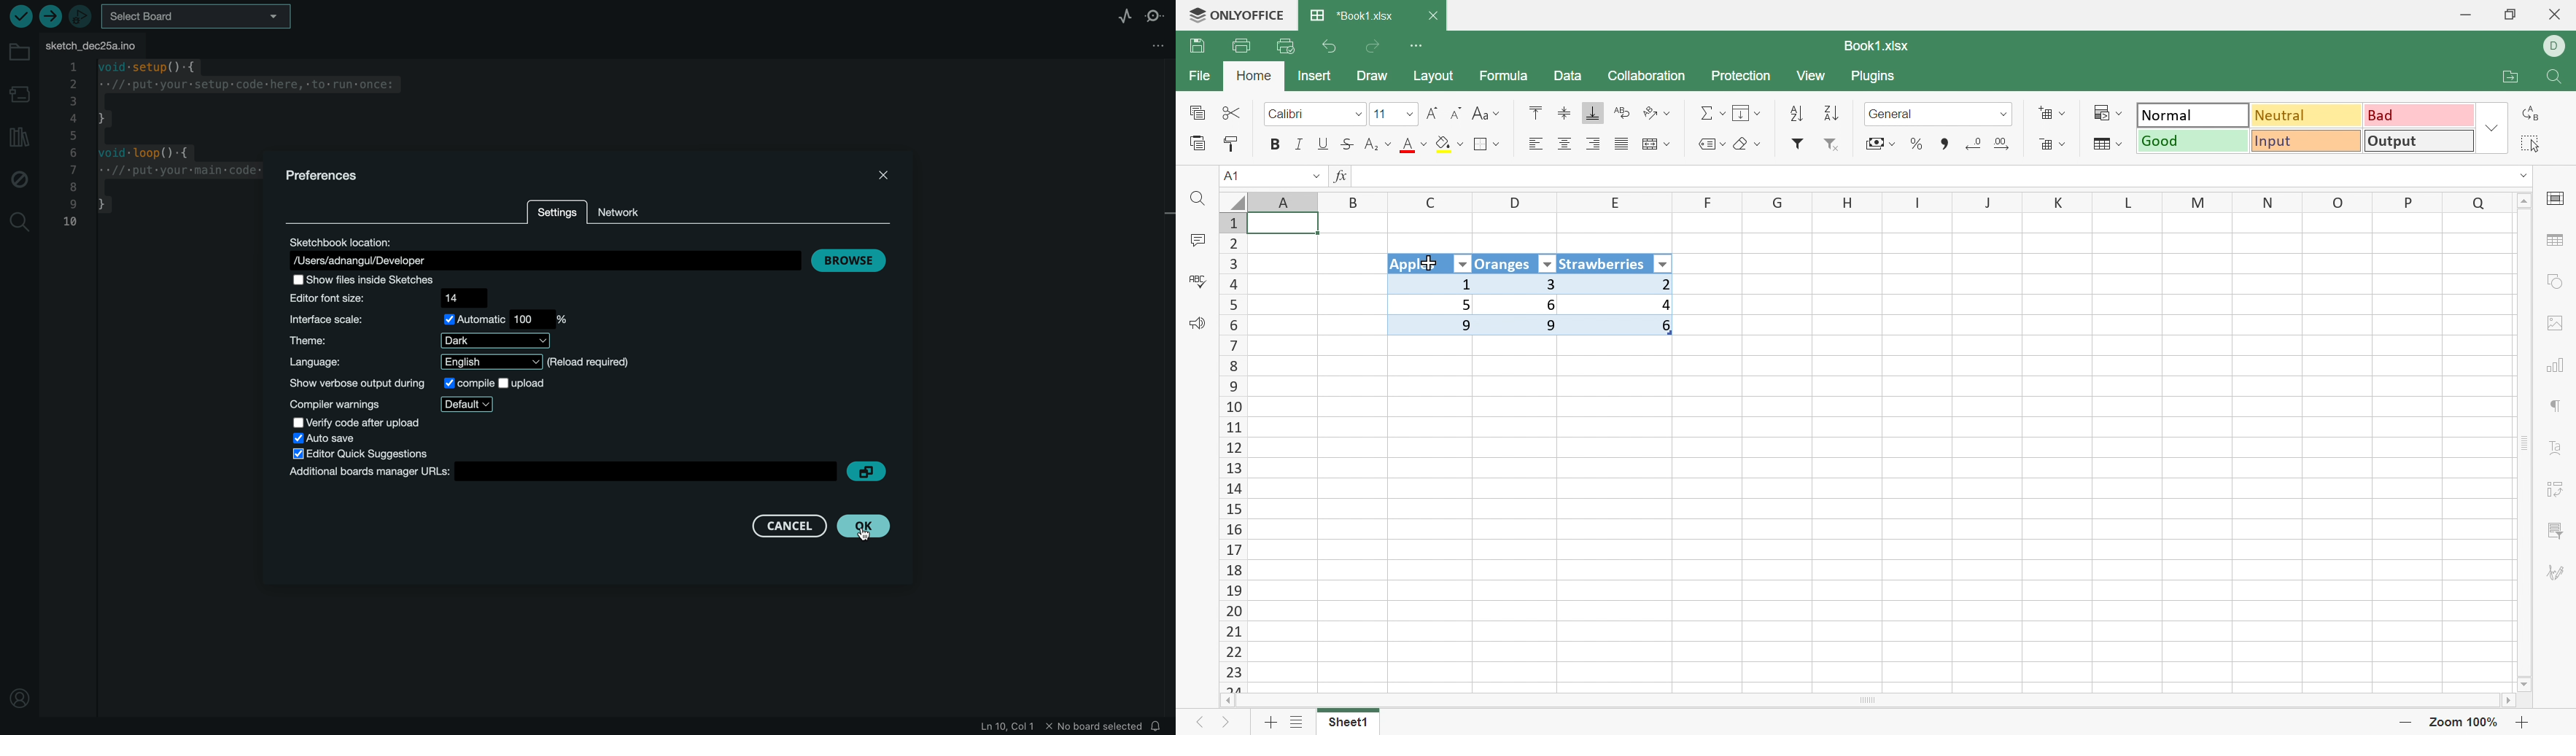 The height and width of the screenshot is (756, 2576). I want to click on ONLYOFFICE, so click(1236, 16).